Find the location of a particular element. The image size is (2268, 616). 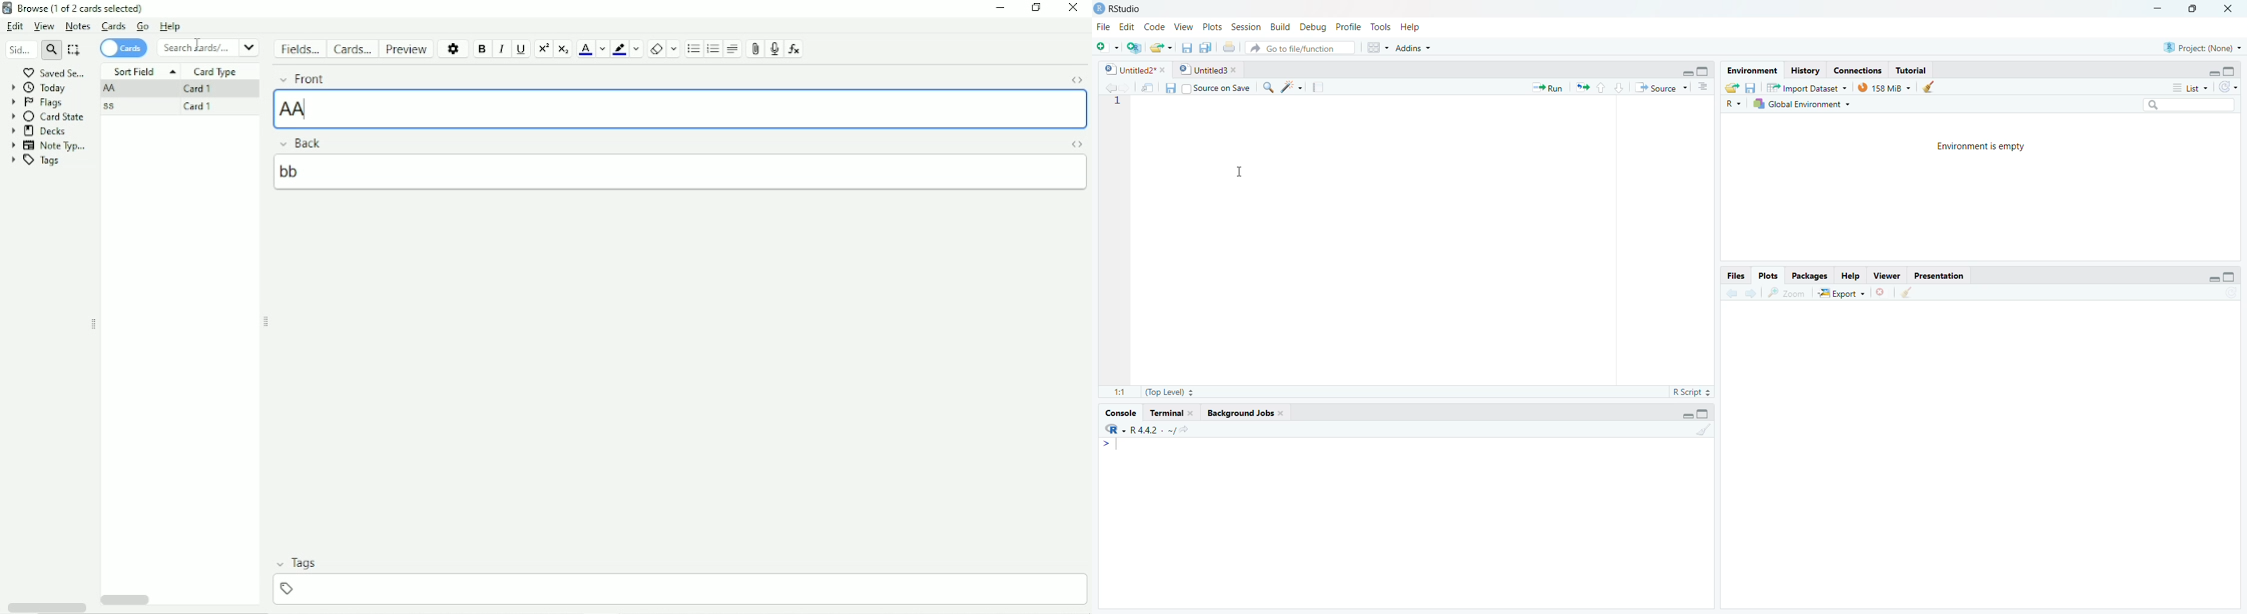

R~ is located at coordinates (1734, 102).